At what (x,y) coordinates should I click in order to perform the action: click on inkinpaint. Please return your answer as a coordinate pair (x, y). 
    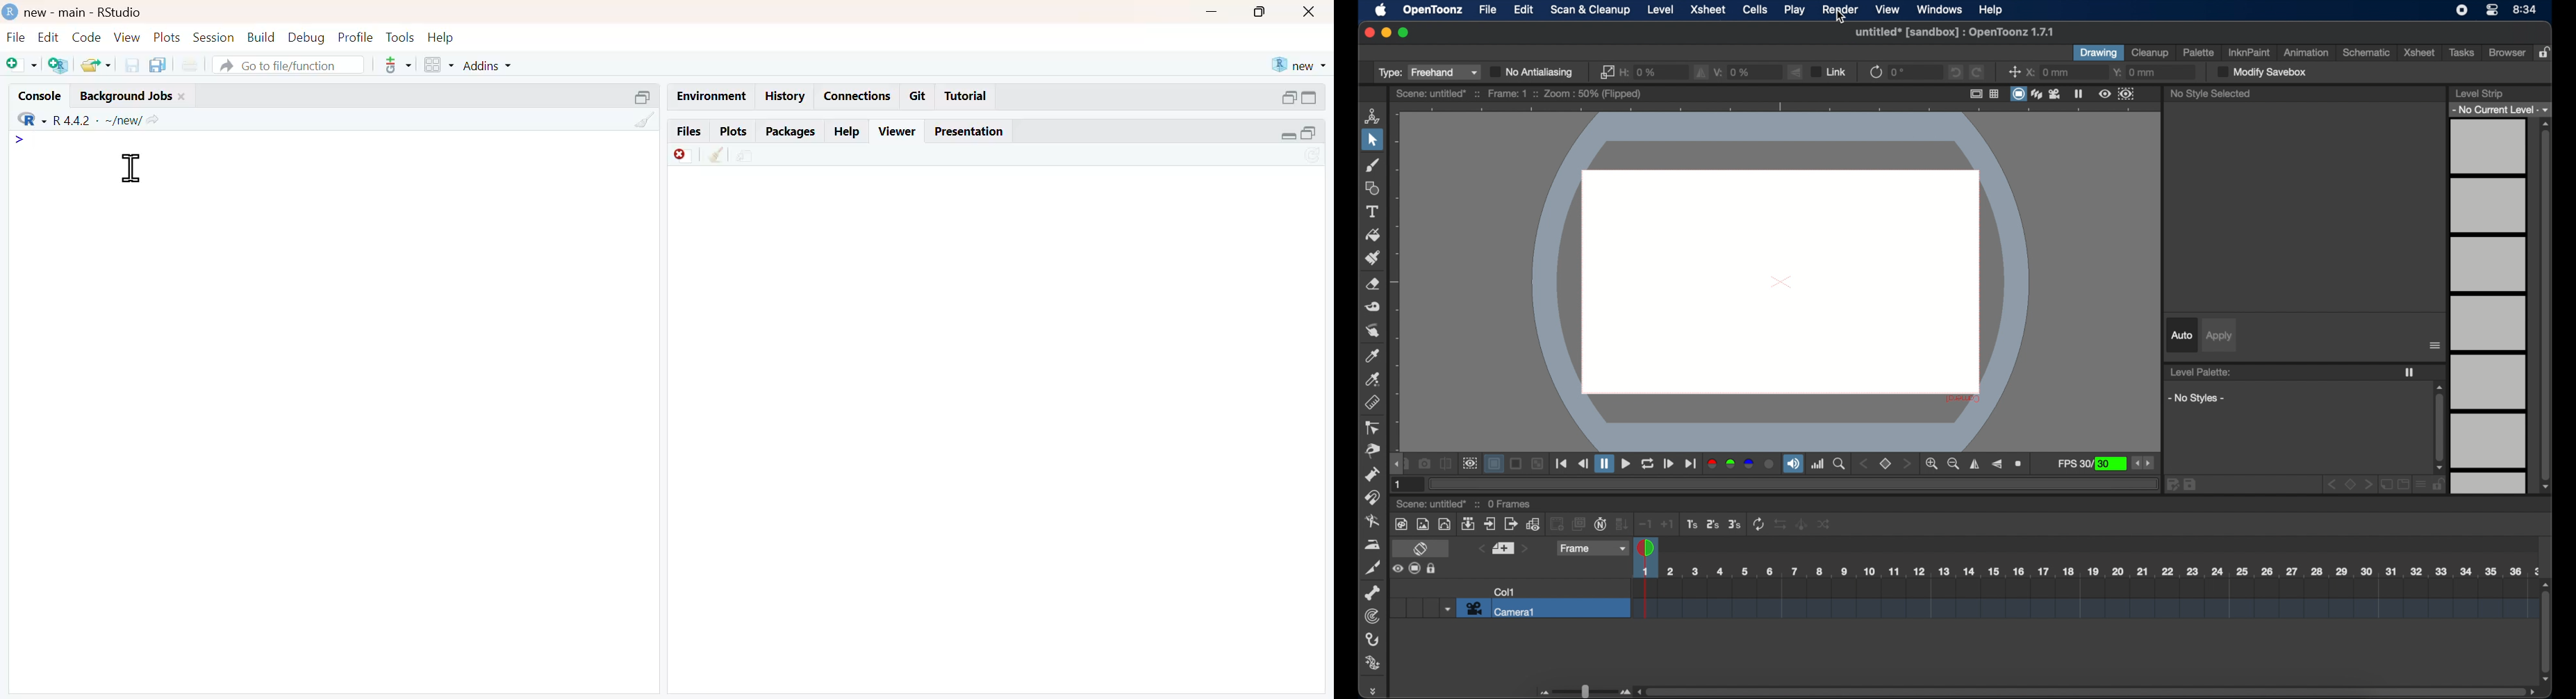
    Looking at the image, I should click on (2250, 52).